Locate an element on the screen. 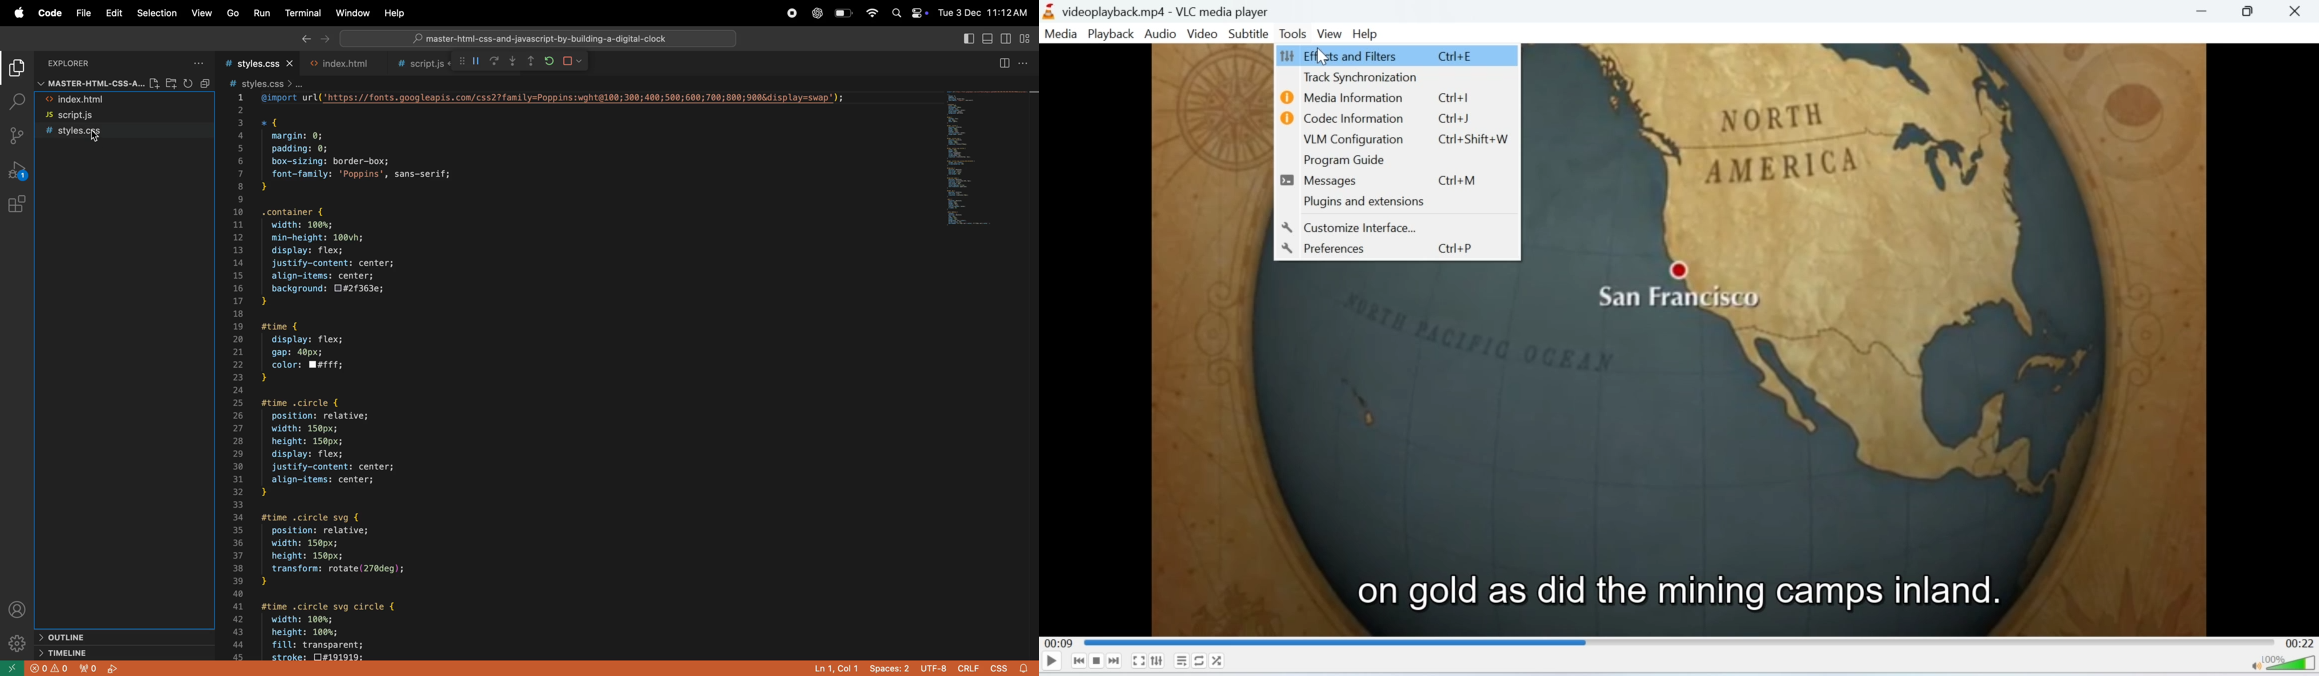  Playbar is located at coordinates (1679, 641).